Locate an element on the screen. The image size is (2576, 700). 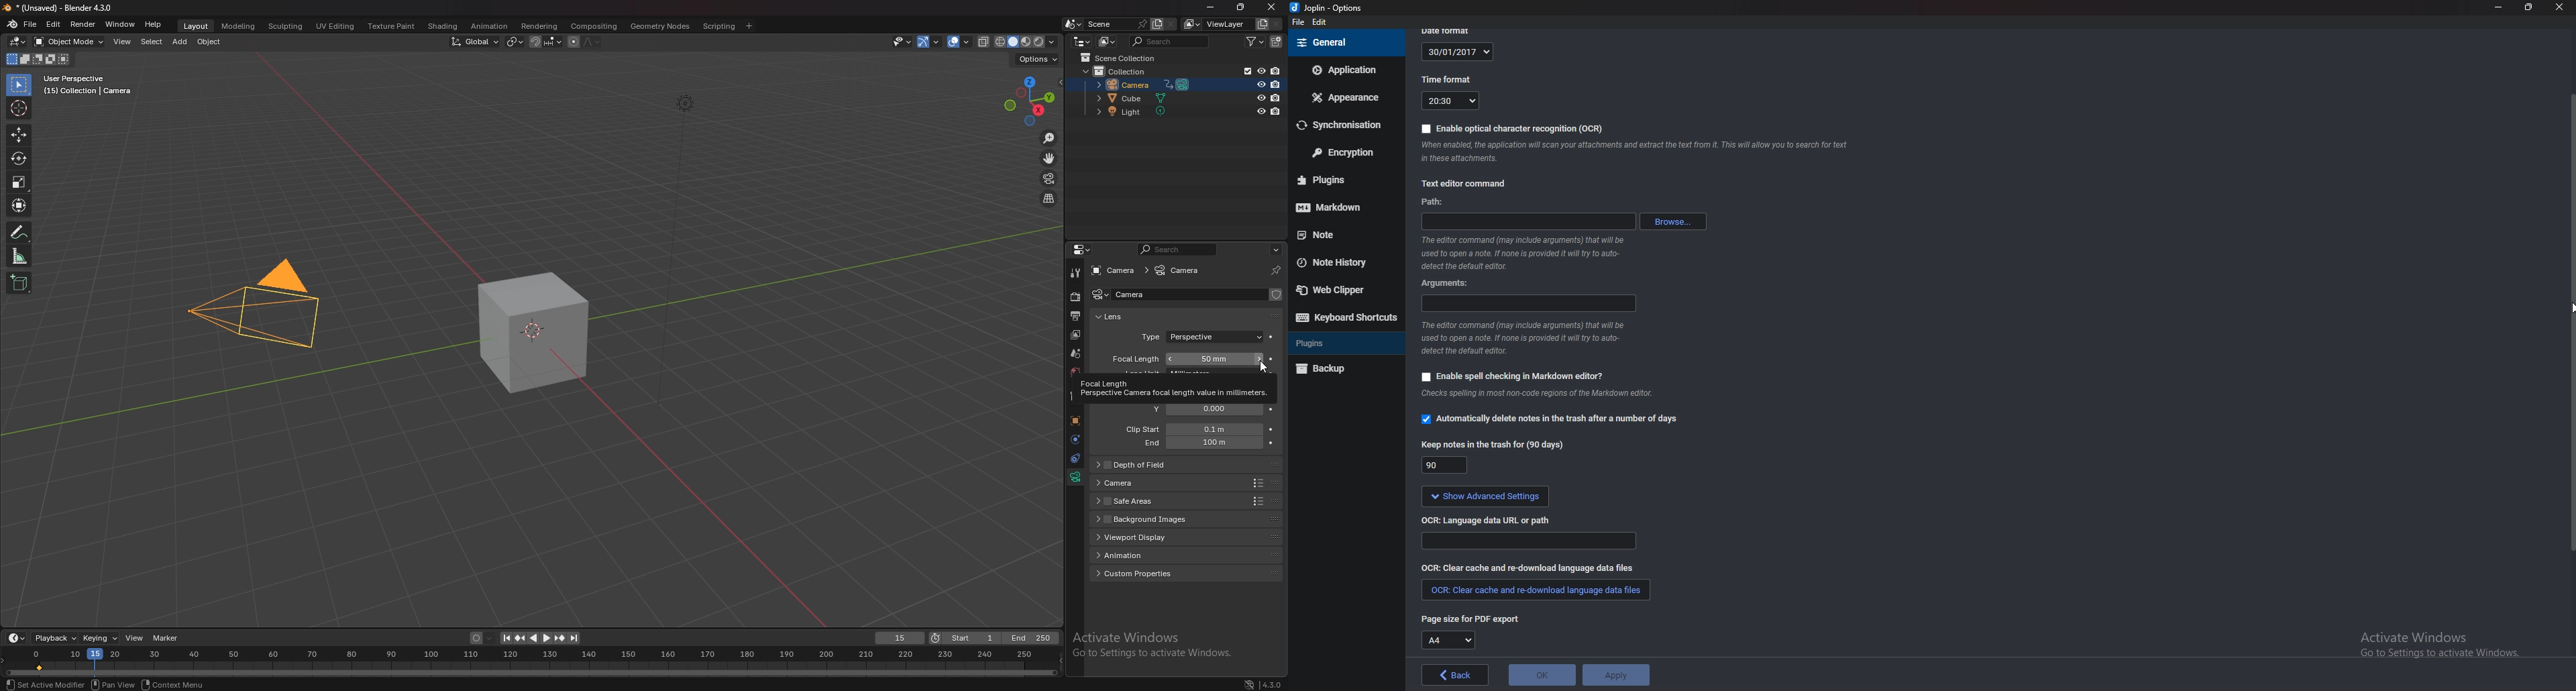
editor type is located at coordinates (17, 42).